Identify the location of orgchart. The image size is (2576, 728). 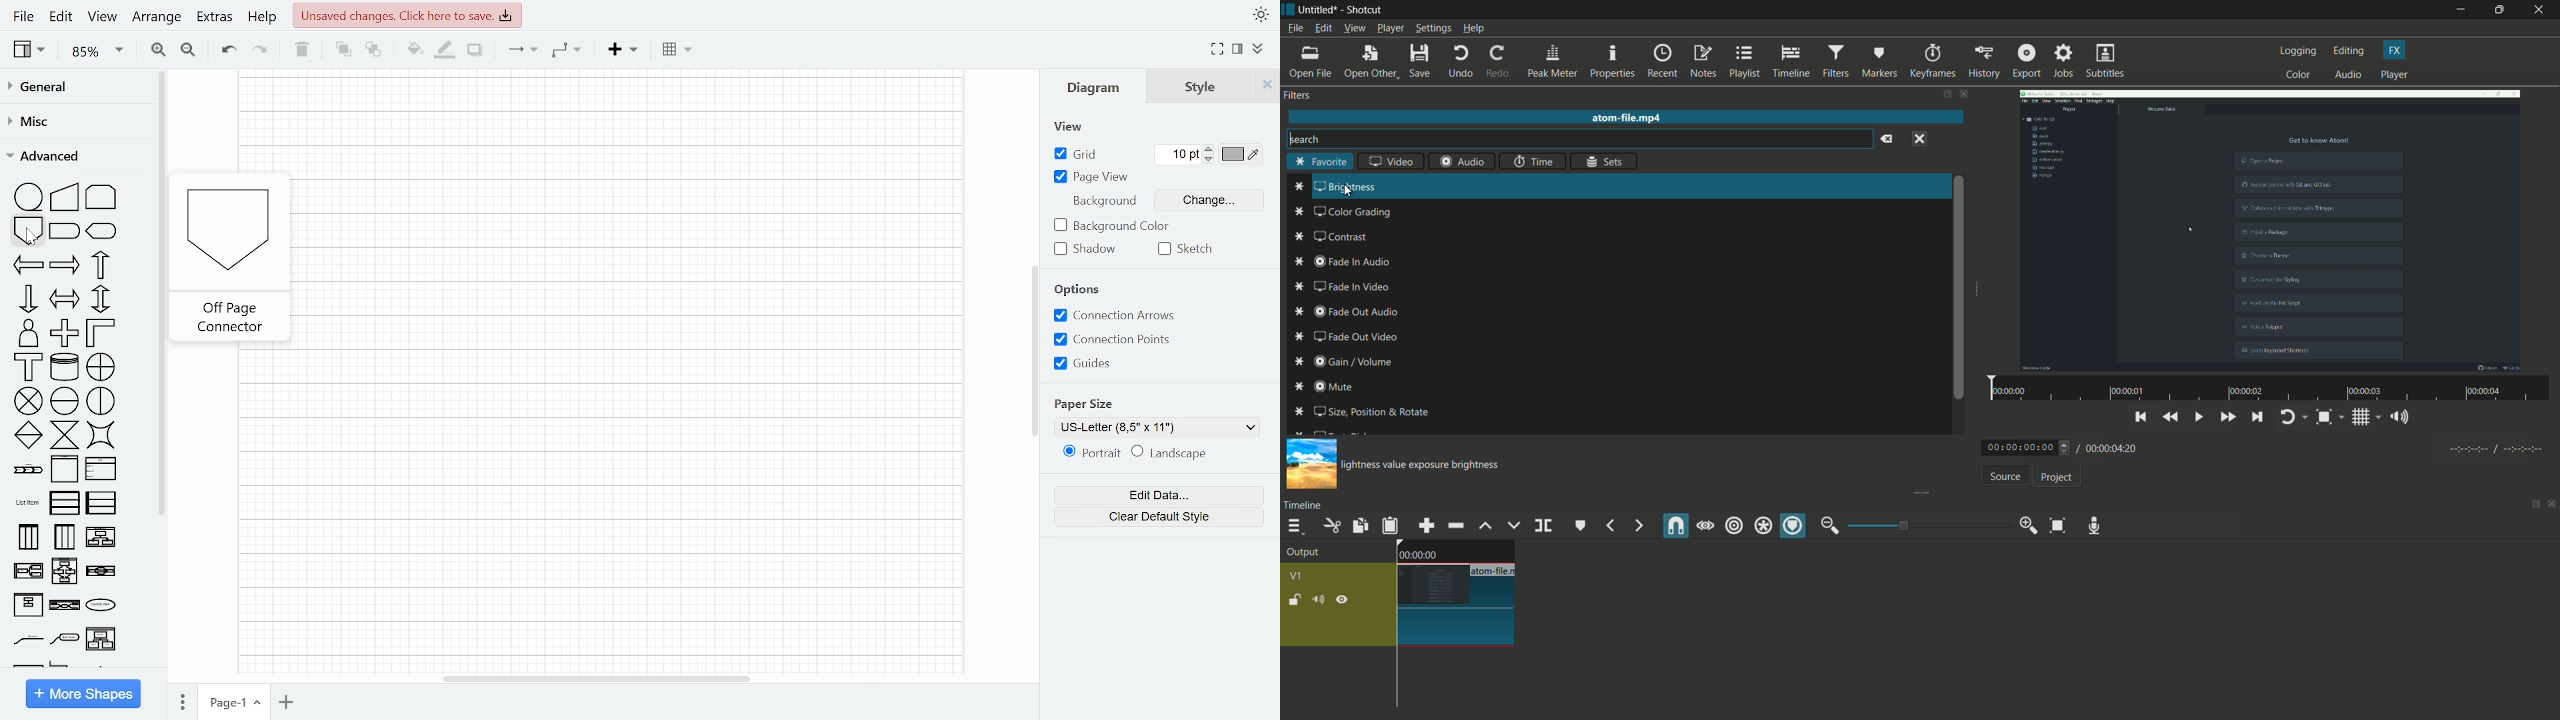
(65, 639).